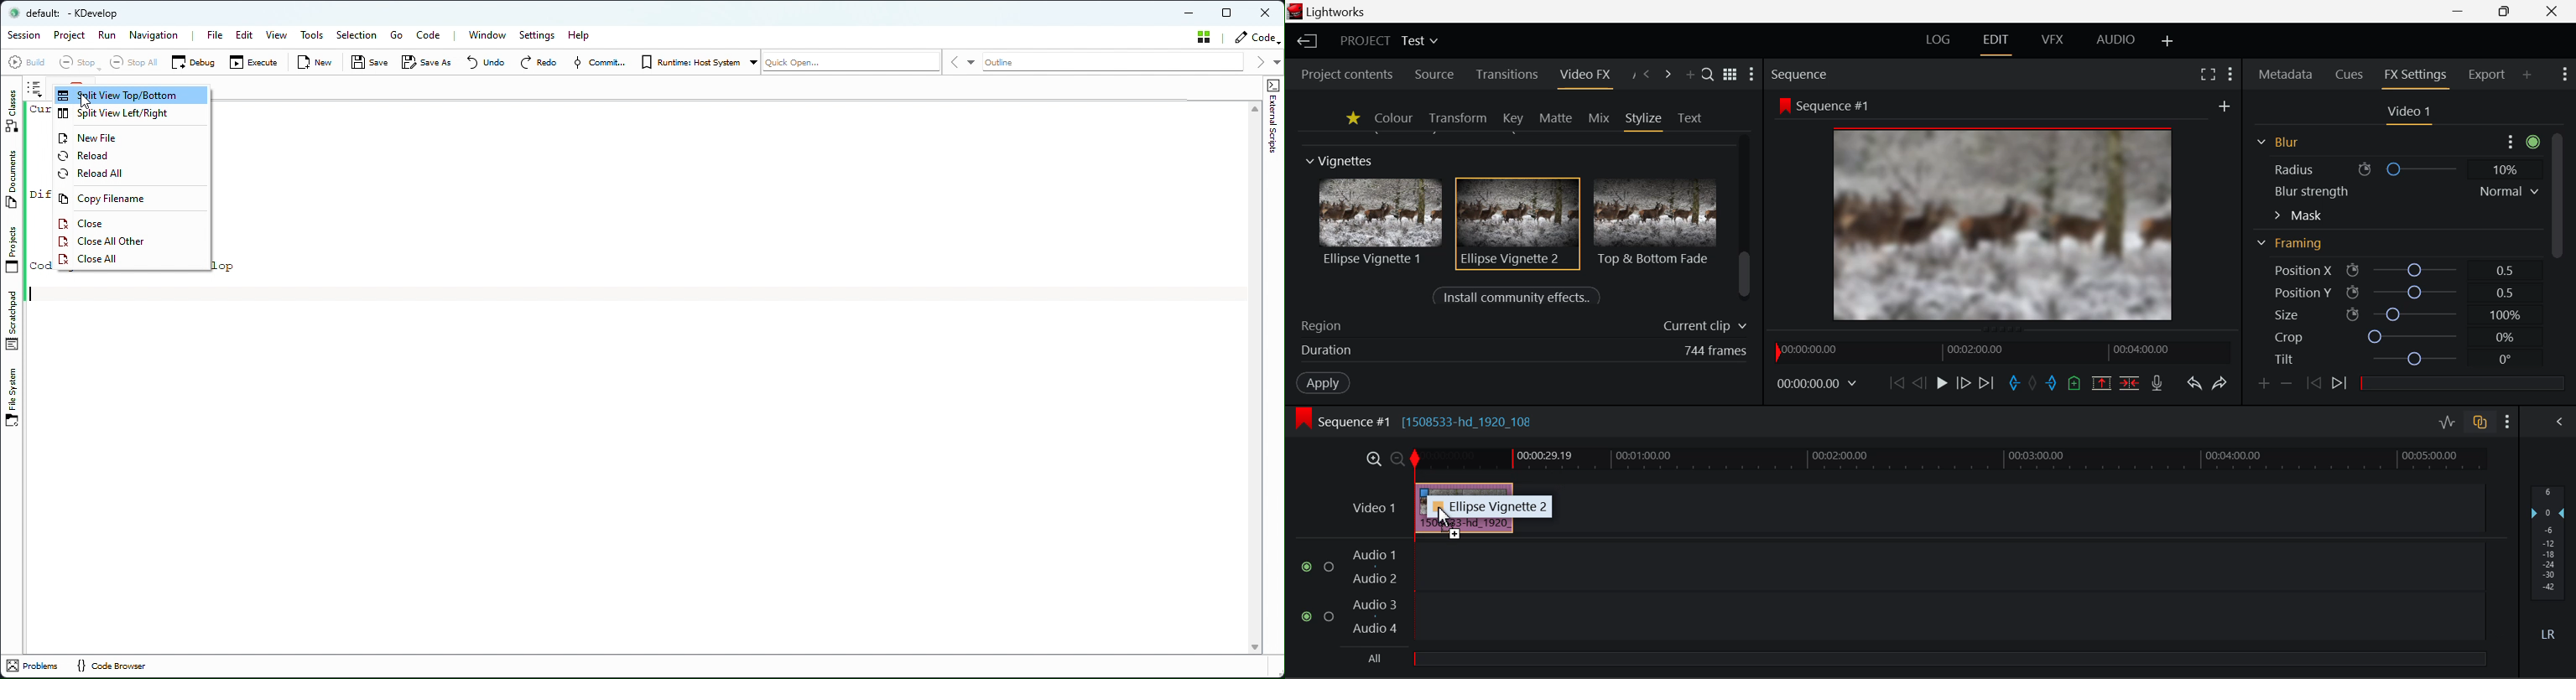 The image size is (2576, 700). I want to click on Show Settings, so click(2508, 420).